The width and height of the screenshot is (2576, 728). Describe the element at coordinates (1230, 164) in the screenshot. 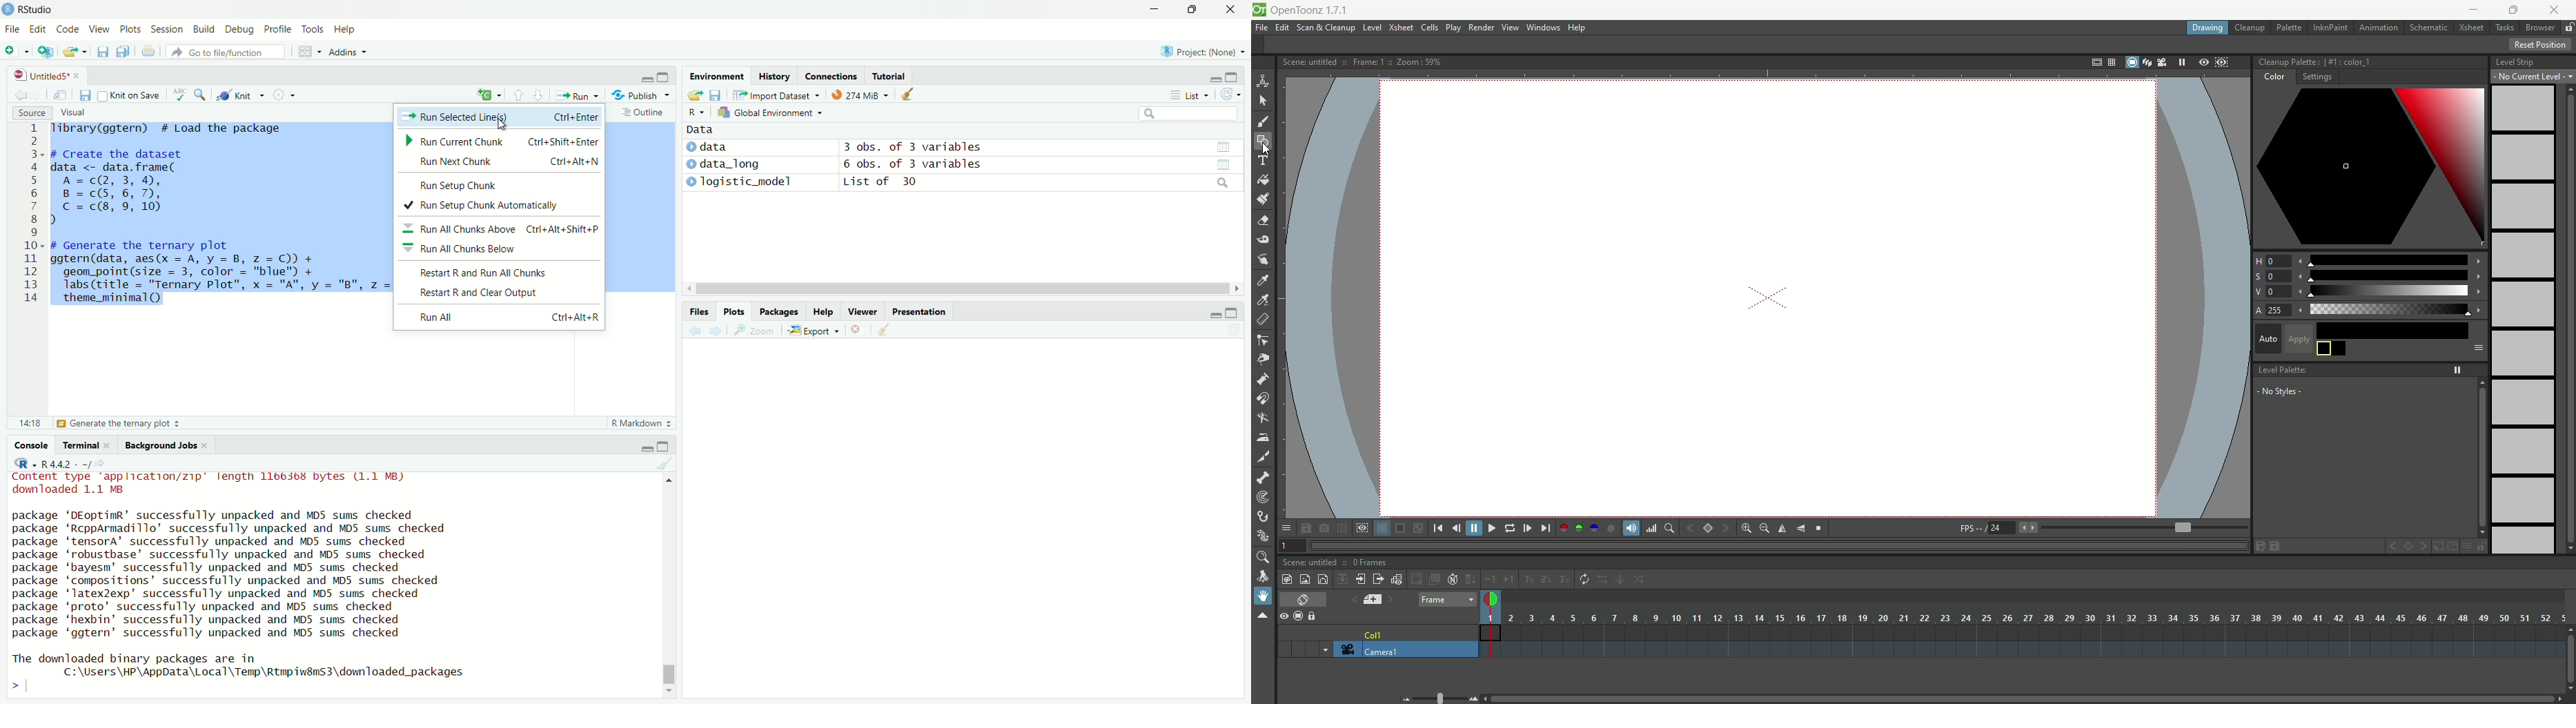

I see `view` at that location.